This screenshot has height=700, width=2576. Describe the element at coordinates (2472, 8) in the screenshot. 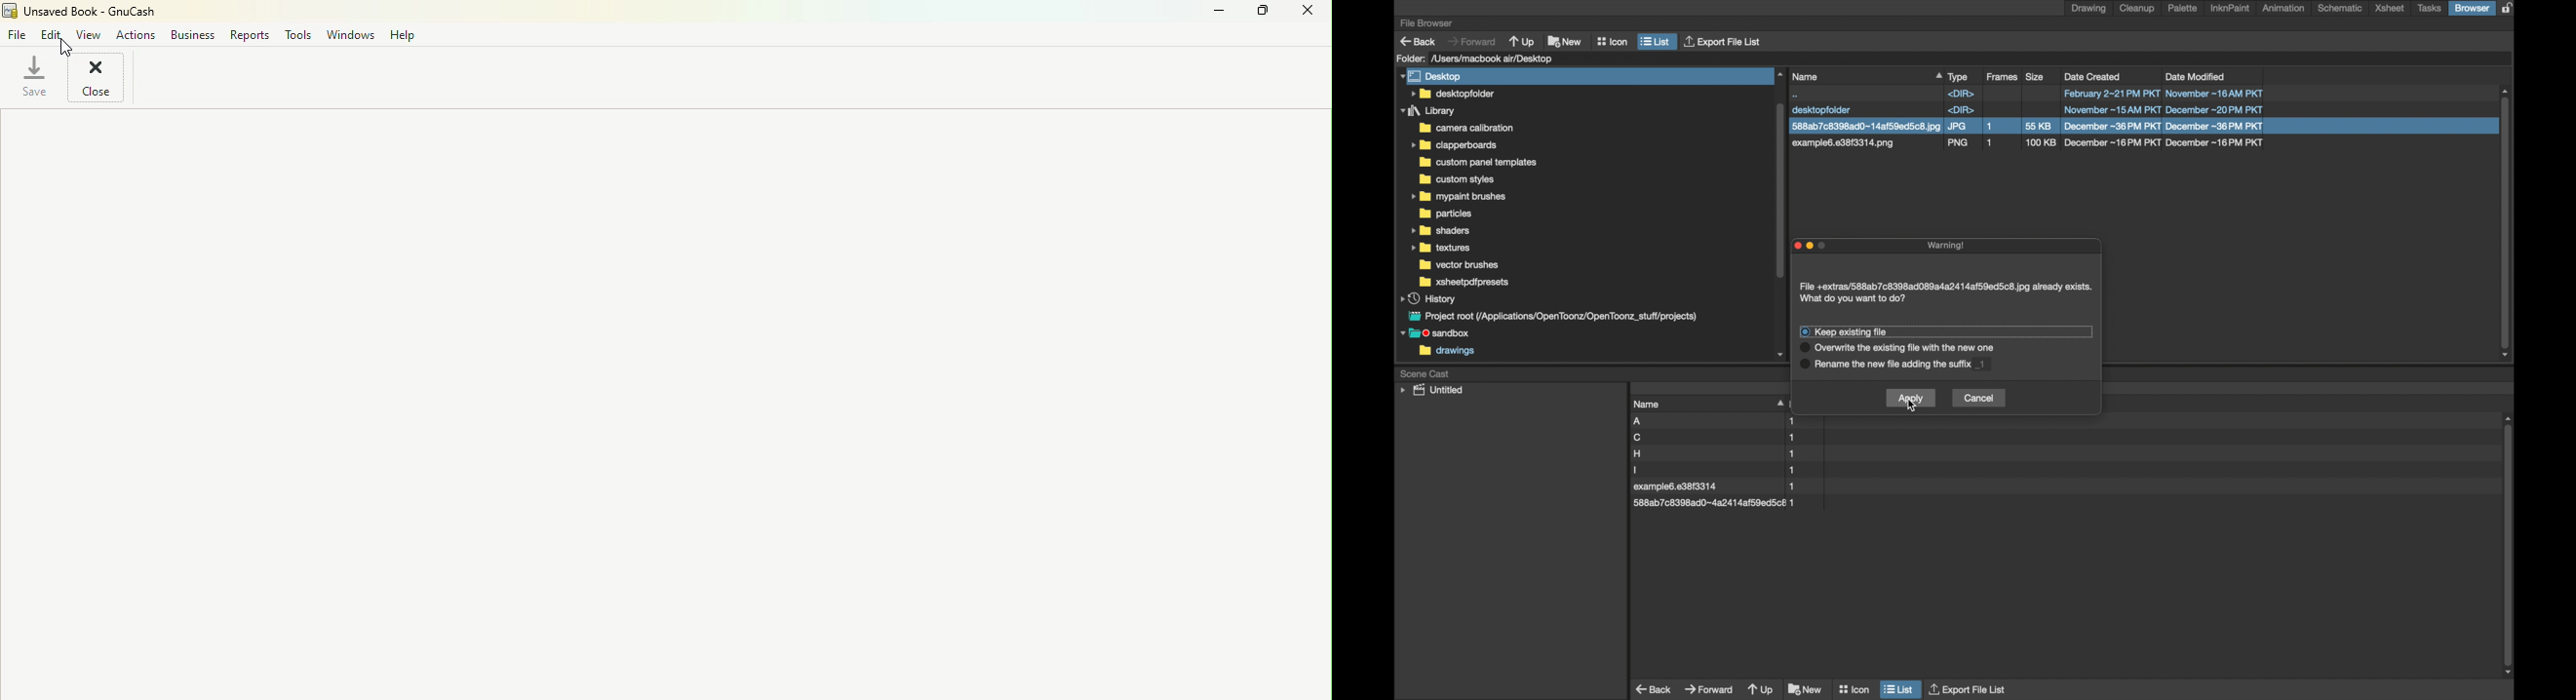

I see `browser` at that location.